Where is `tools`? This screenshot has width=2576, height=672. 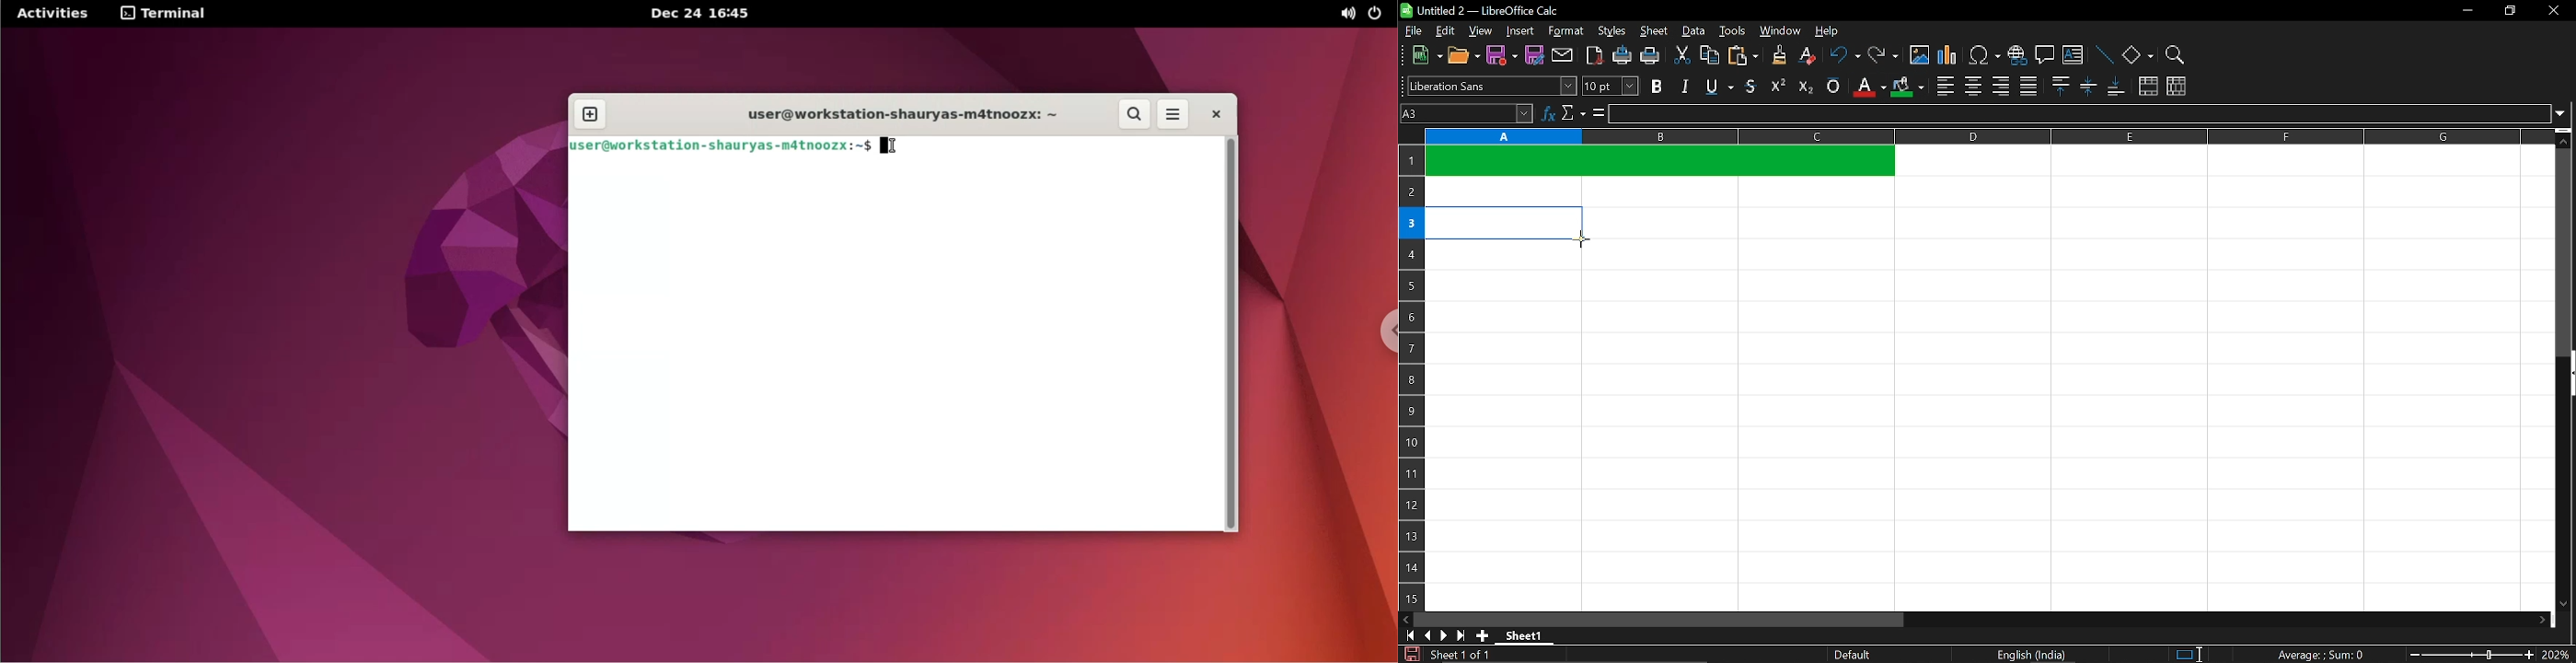
tools is located at coordinates (1733, 32).